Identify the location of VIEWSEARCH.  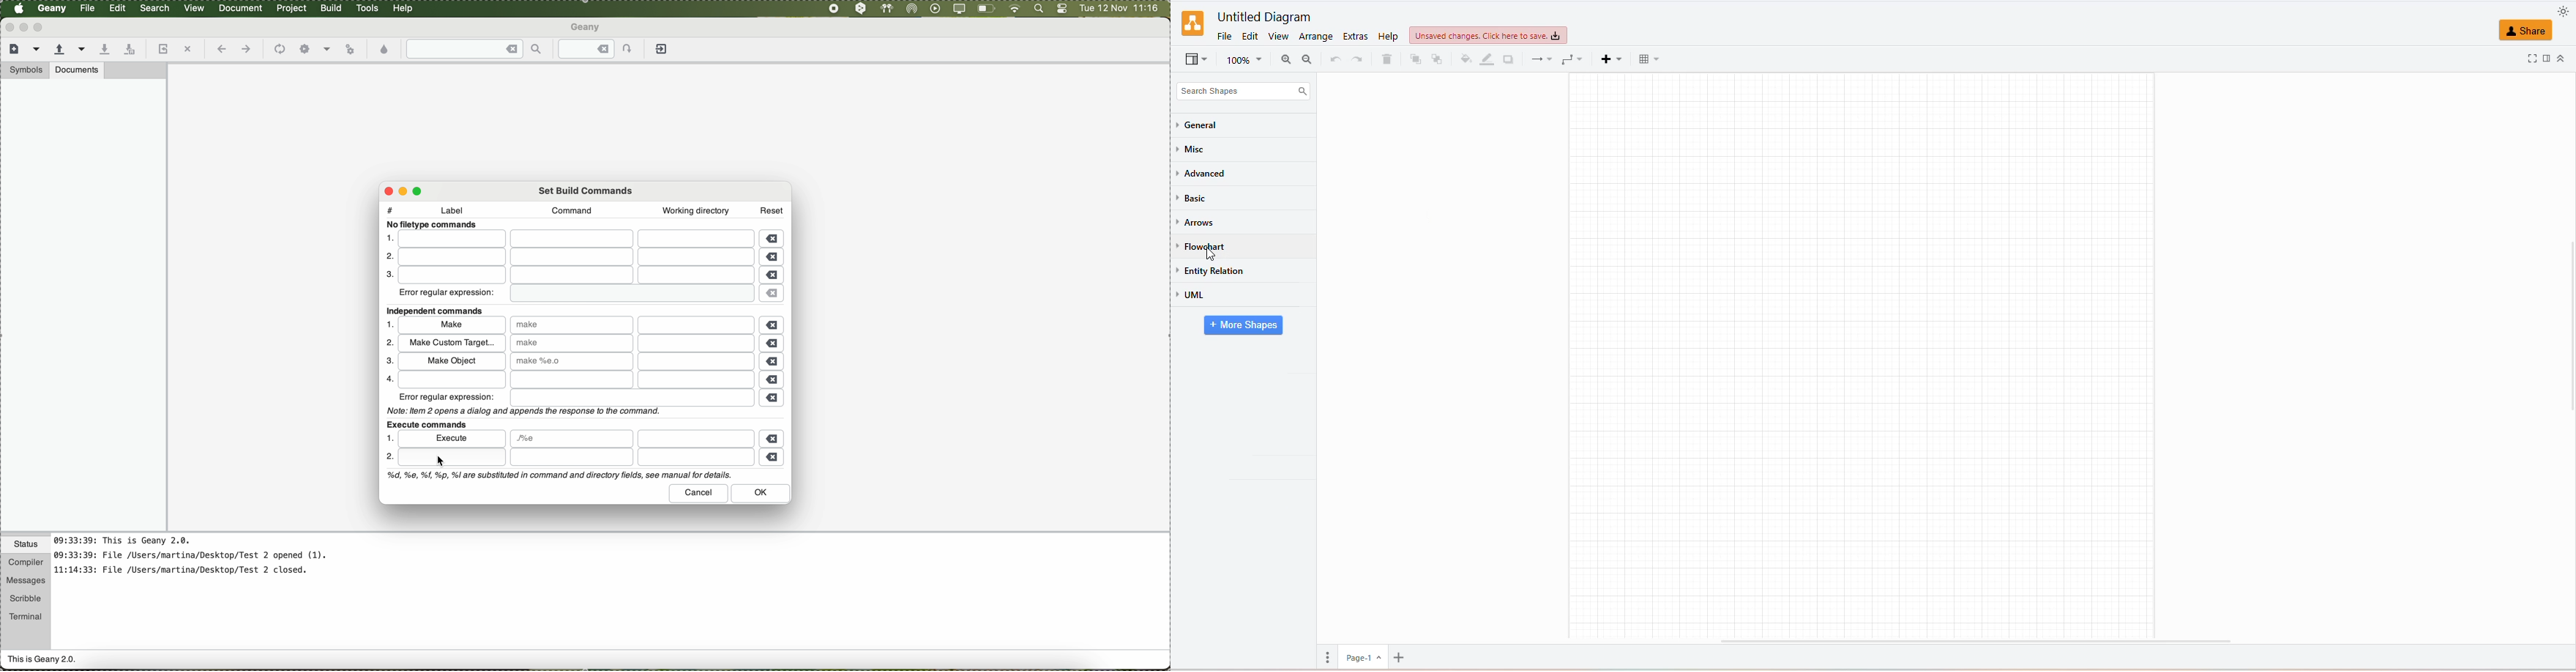
(1196, 60).